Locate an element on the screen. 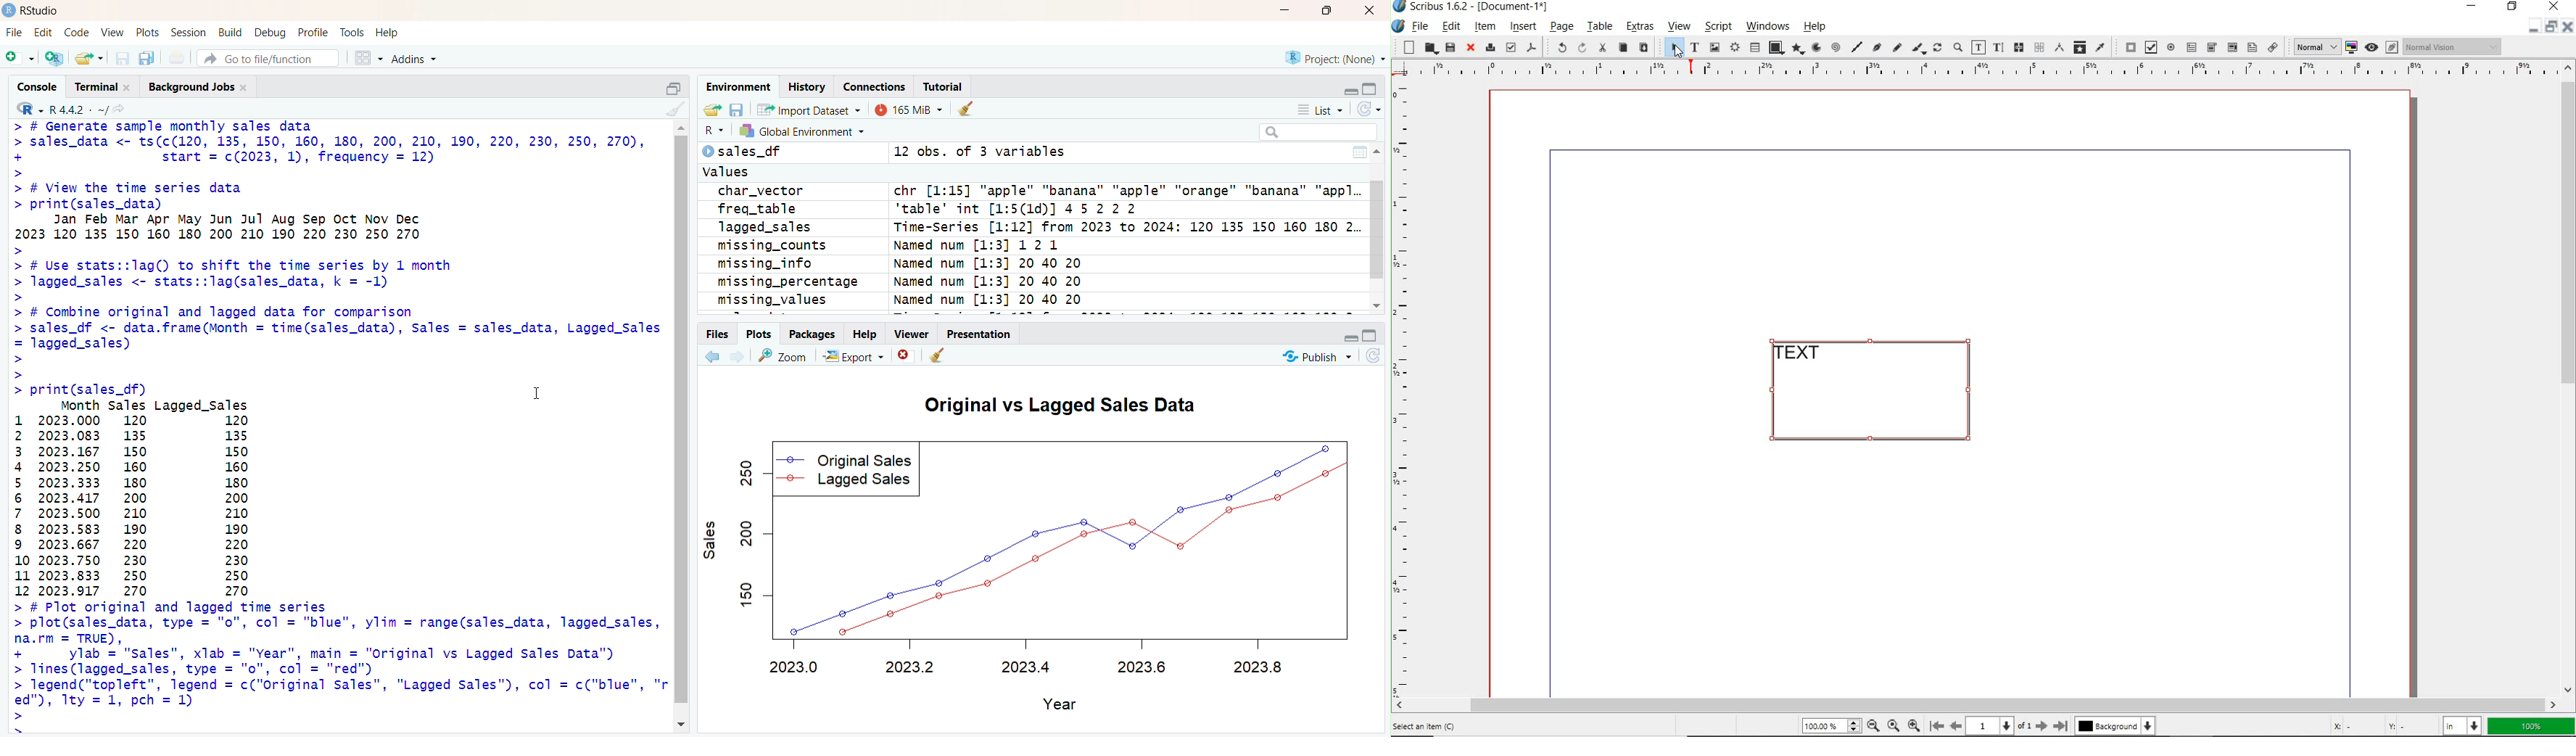  Normal Vision is located at coordinates (2455, 48).